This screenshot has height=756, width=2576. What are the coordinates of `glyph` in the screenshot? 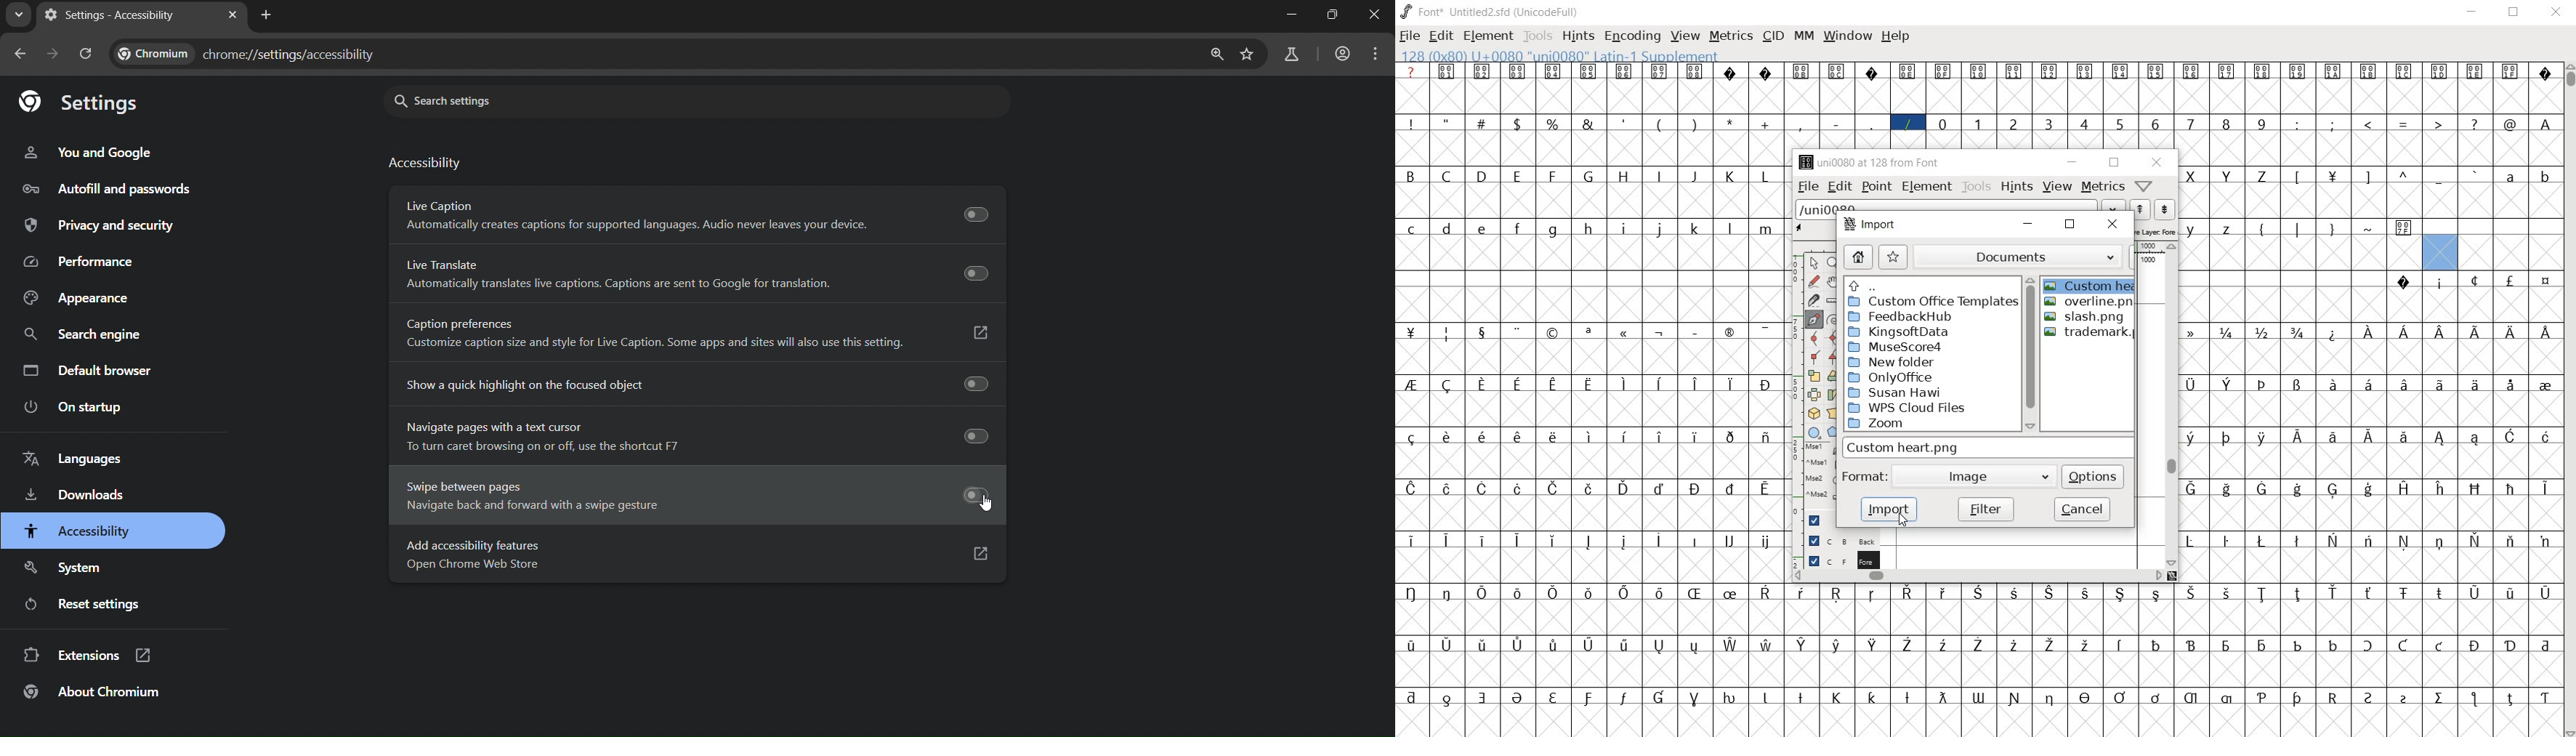 It's located at (1483, 334).